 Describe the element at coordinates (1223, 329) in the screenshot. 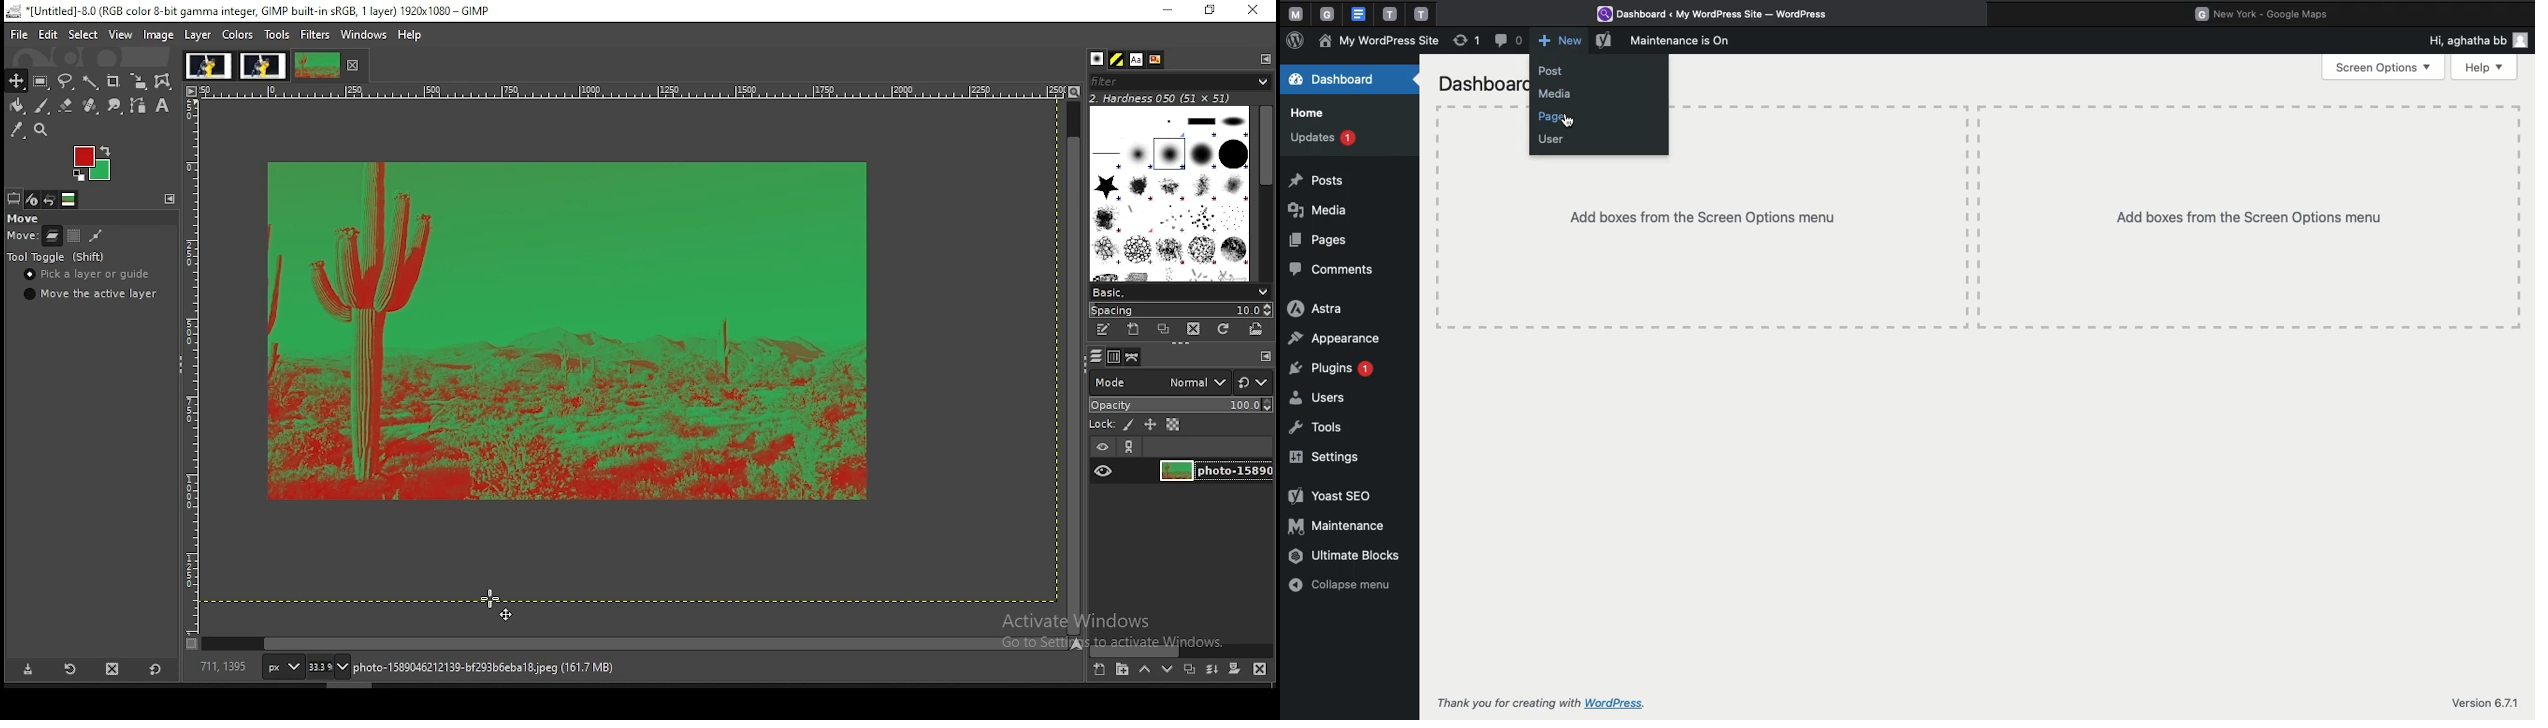

I see `refresh brush` at that location.